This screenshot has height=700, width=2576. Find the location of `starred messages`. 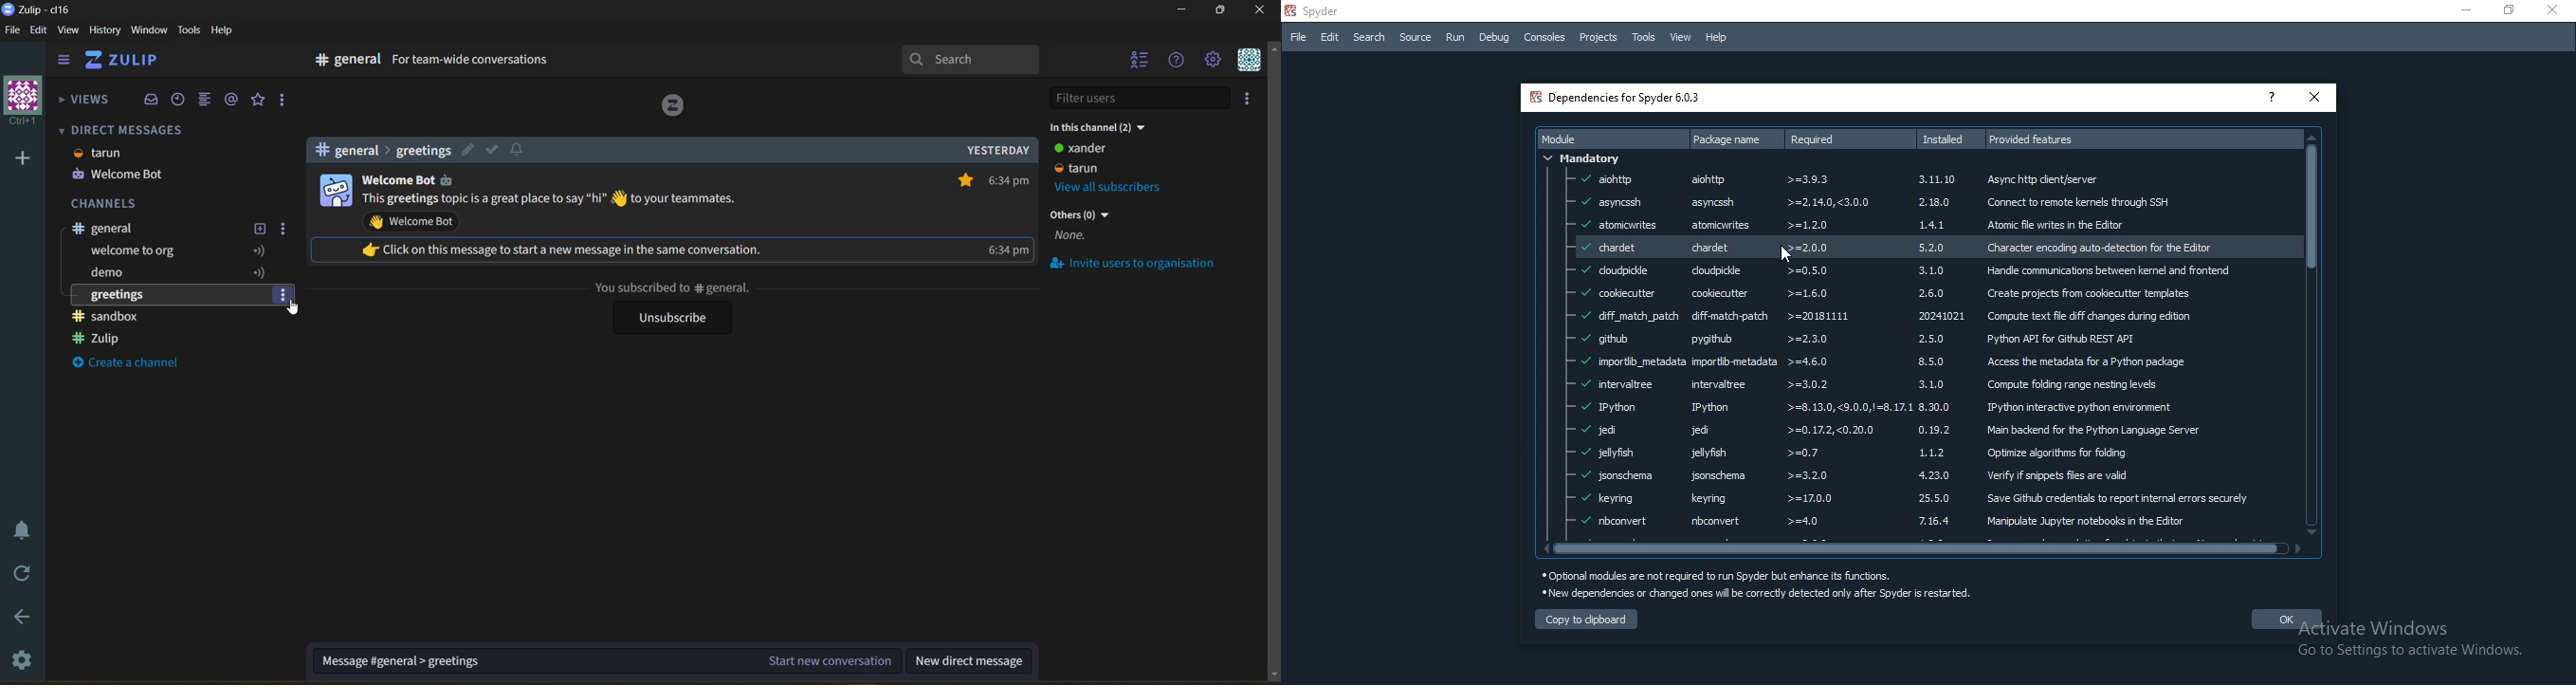

starred messages is located at coordinates (260, 100).